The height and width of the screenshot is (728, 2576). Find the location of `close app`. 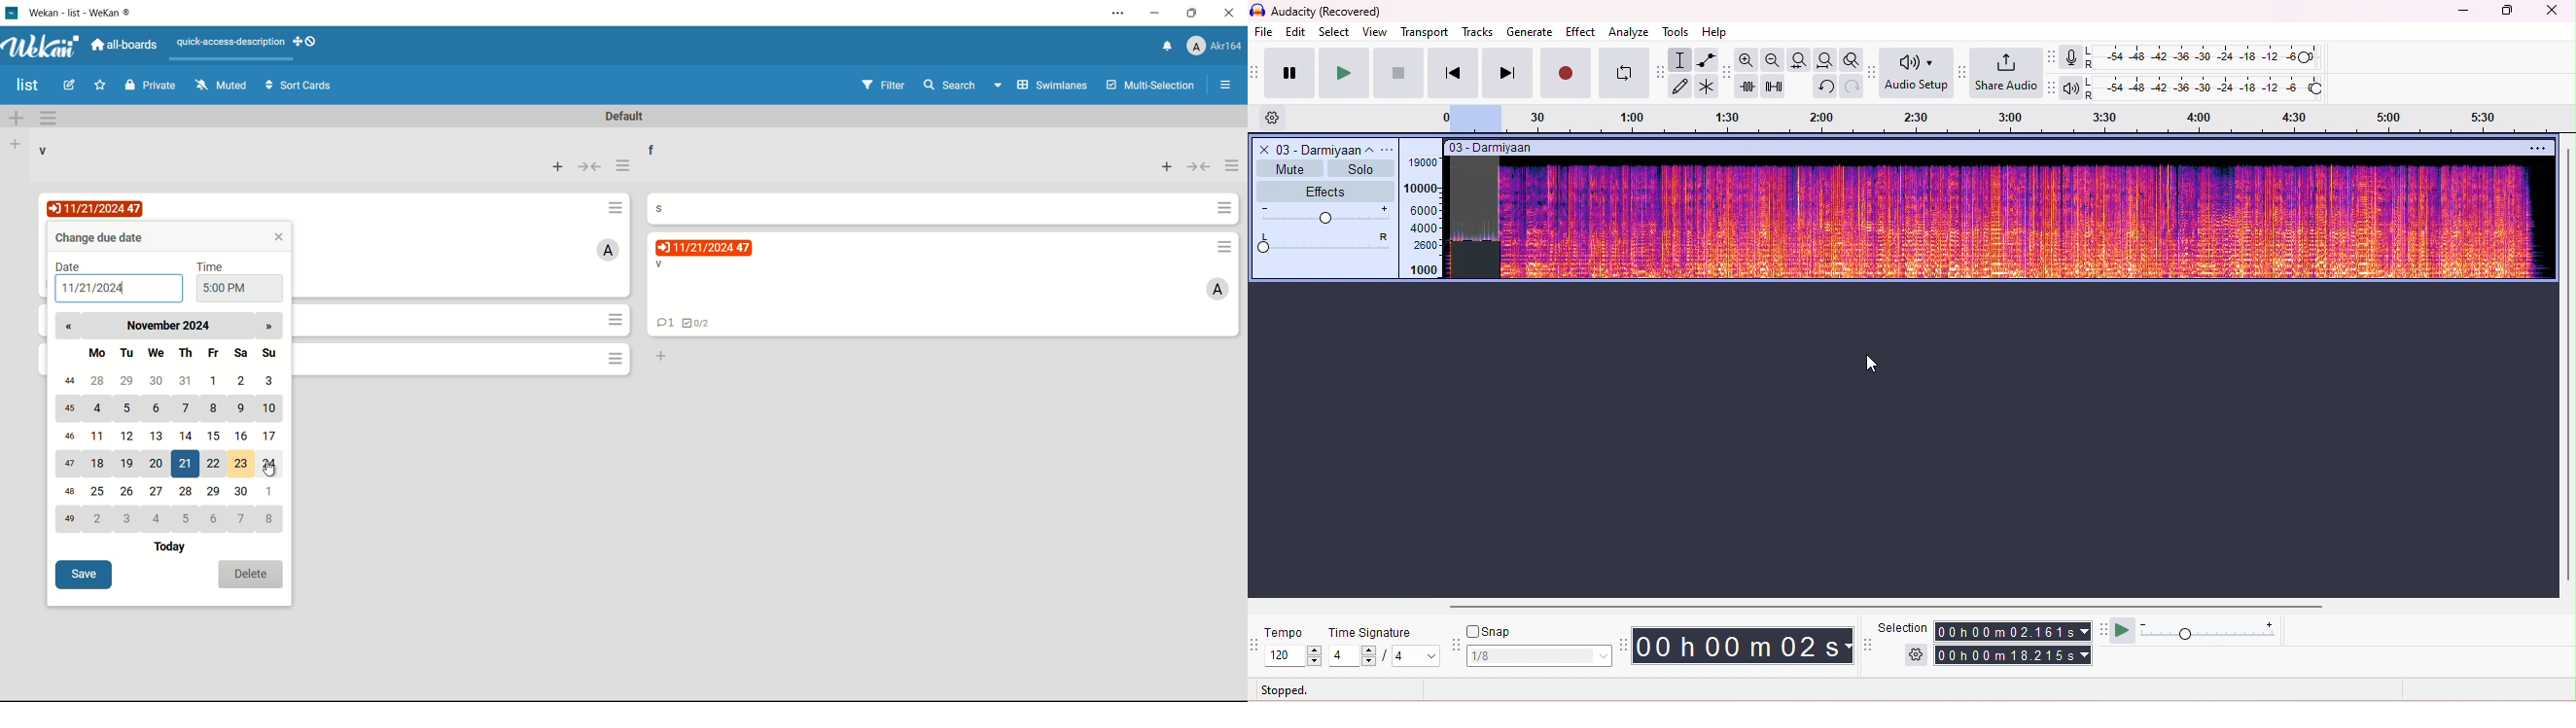

close app is located at coordinates (1230, 13).